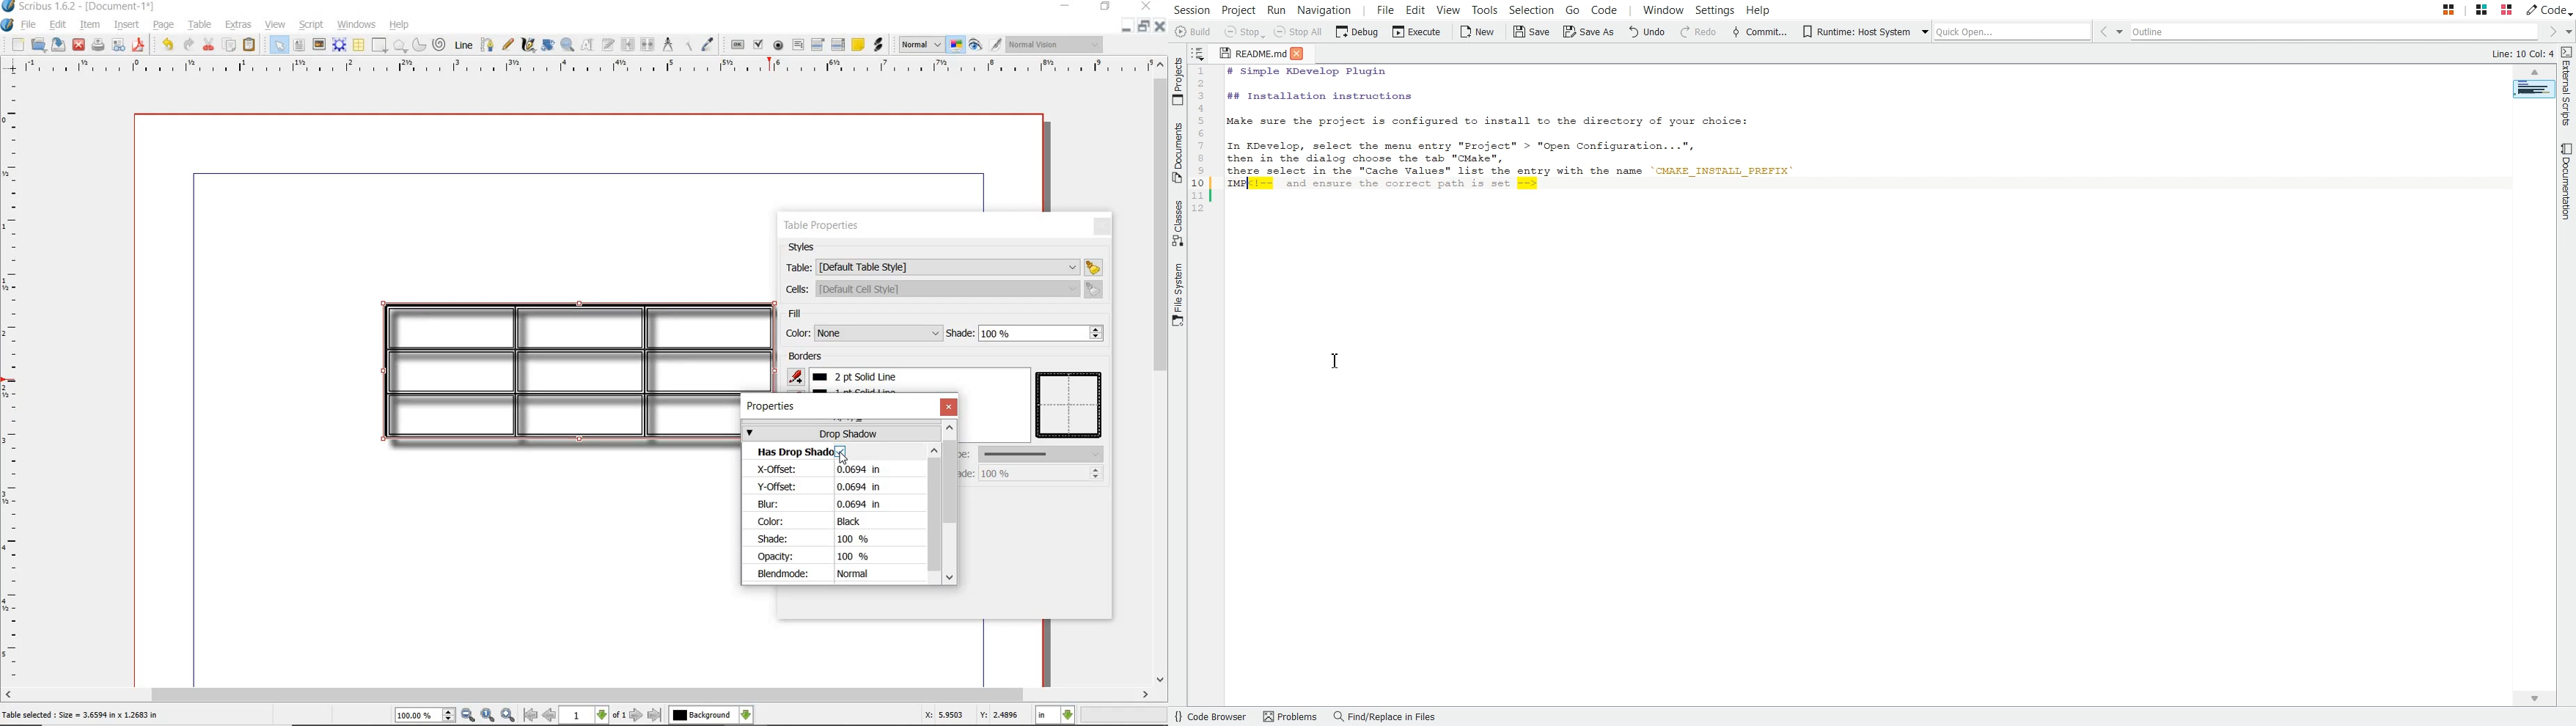  I want to click on select the current layer, so click(712, 713).